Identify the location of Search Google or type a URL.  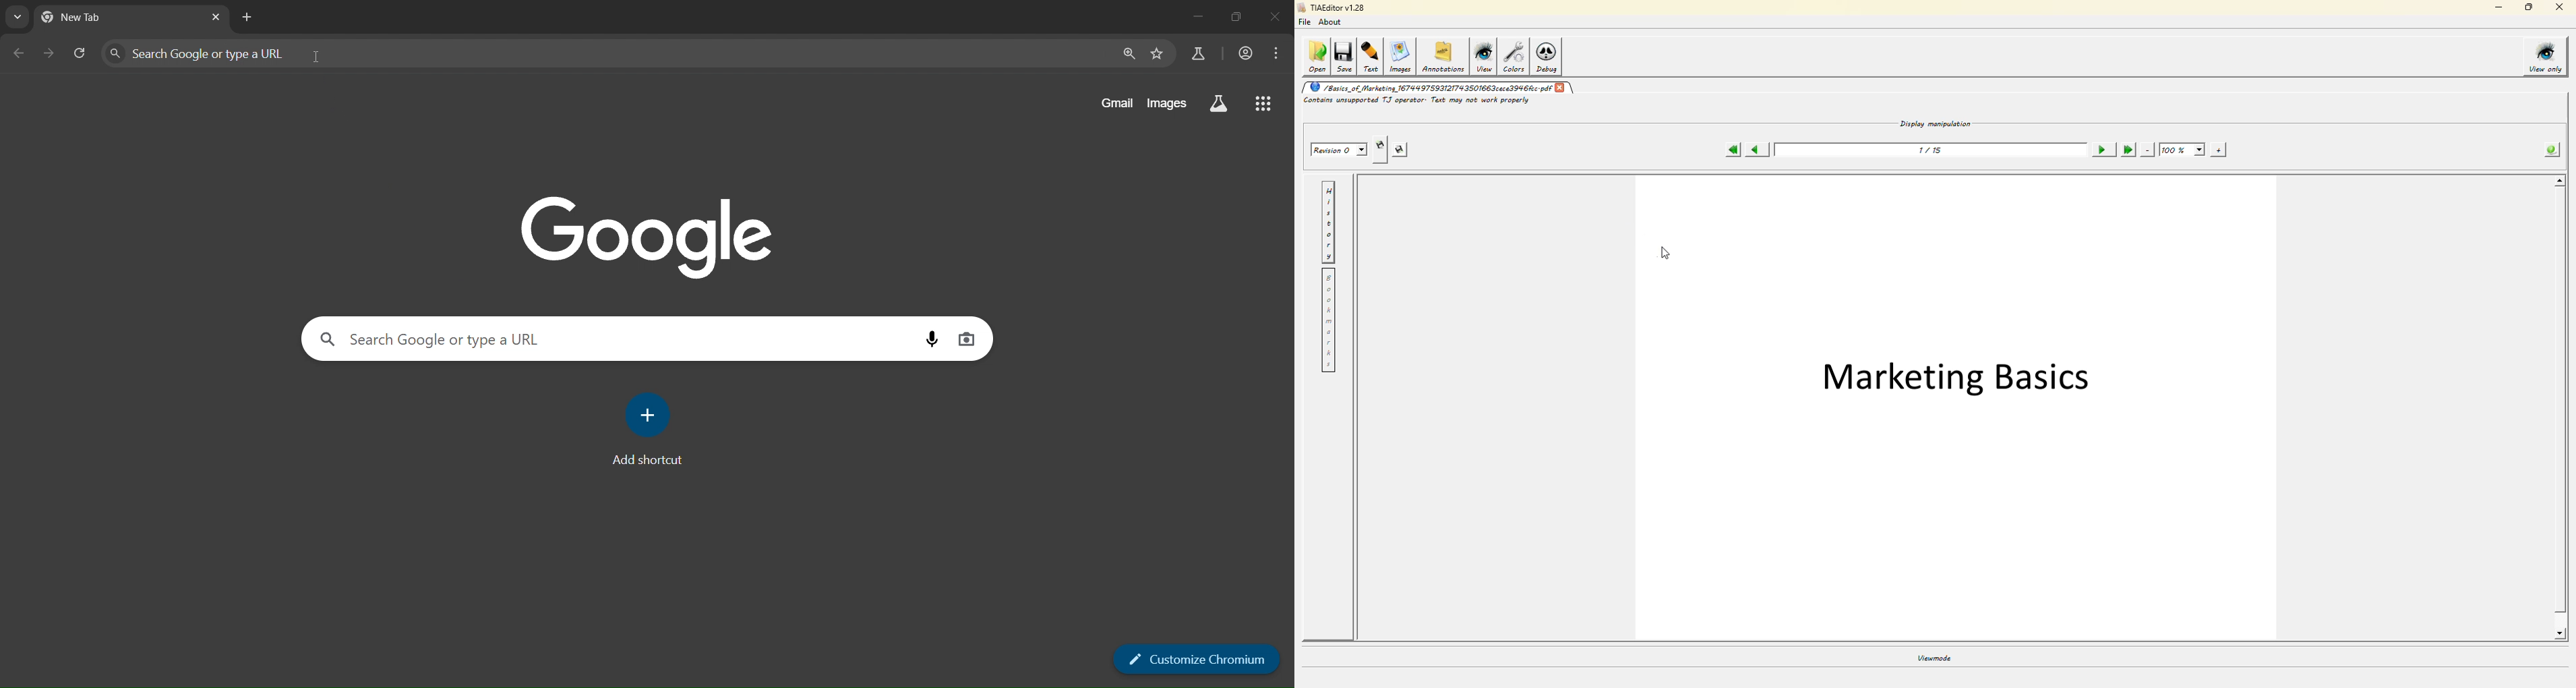
(546, 337).